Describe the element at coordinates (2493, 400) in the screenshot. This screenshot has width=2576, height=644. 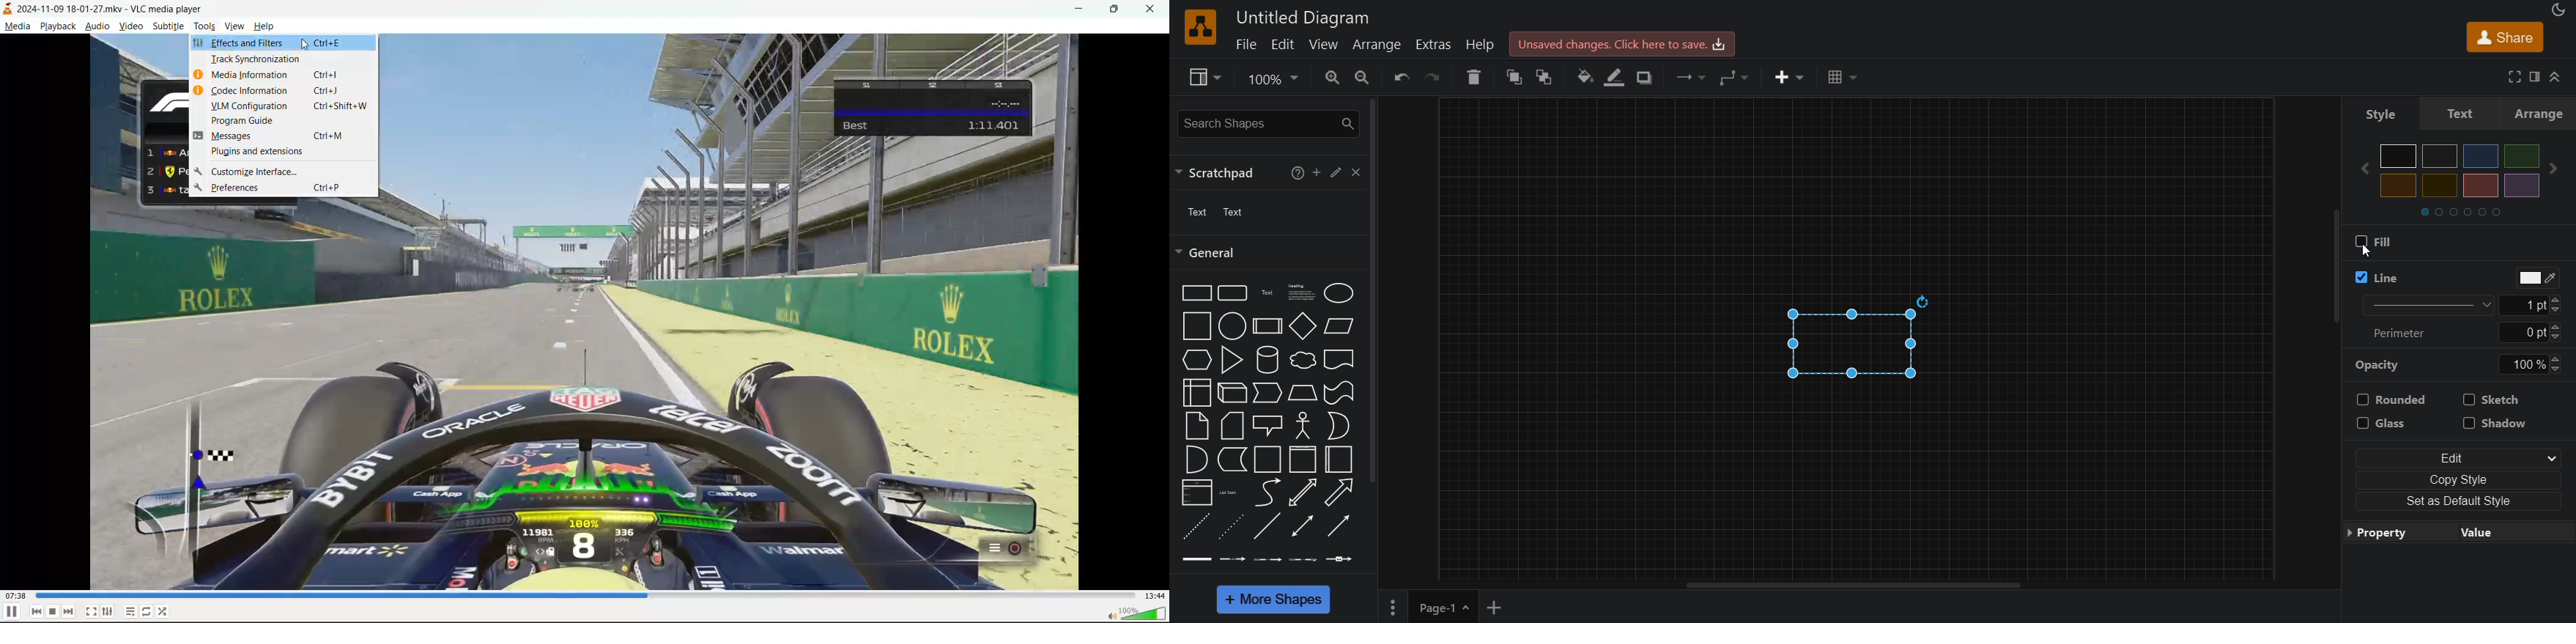
I see `sketch` at that location.